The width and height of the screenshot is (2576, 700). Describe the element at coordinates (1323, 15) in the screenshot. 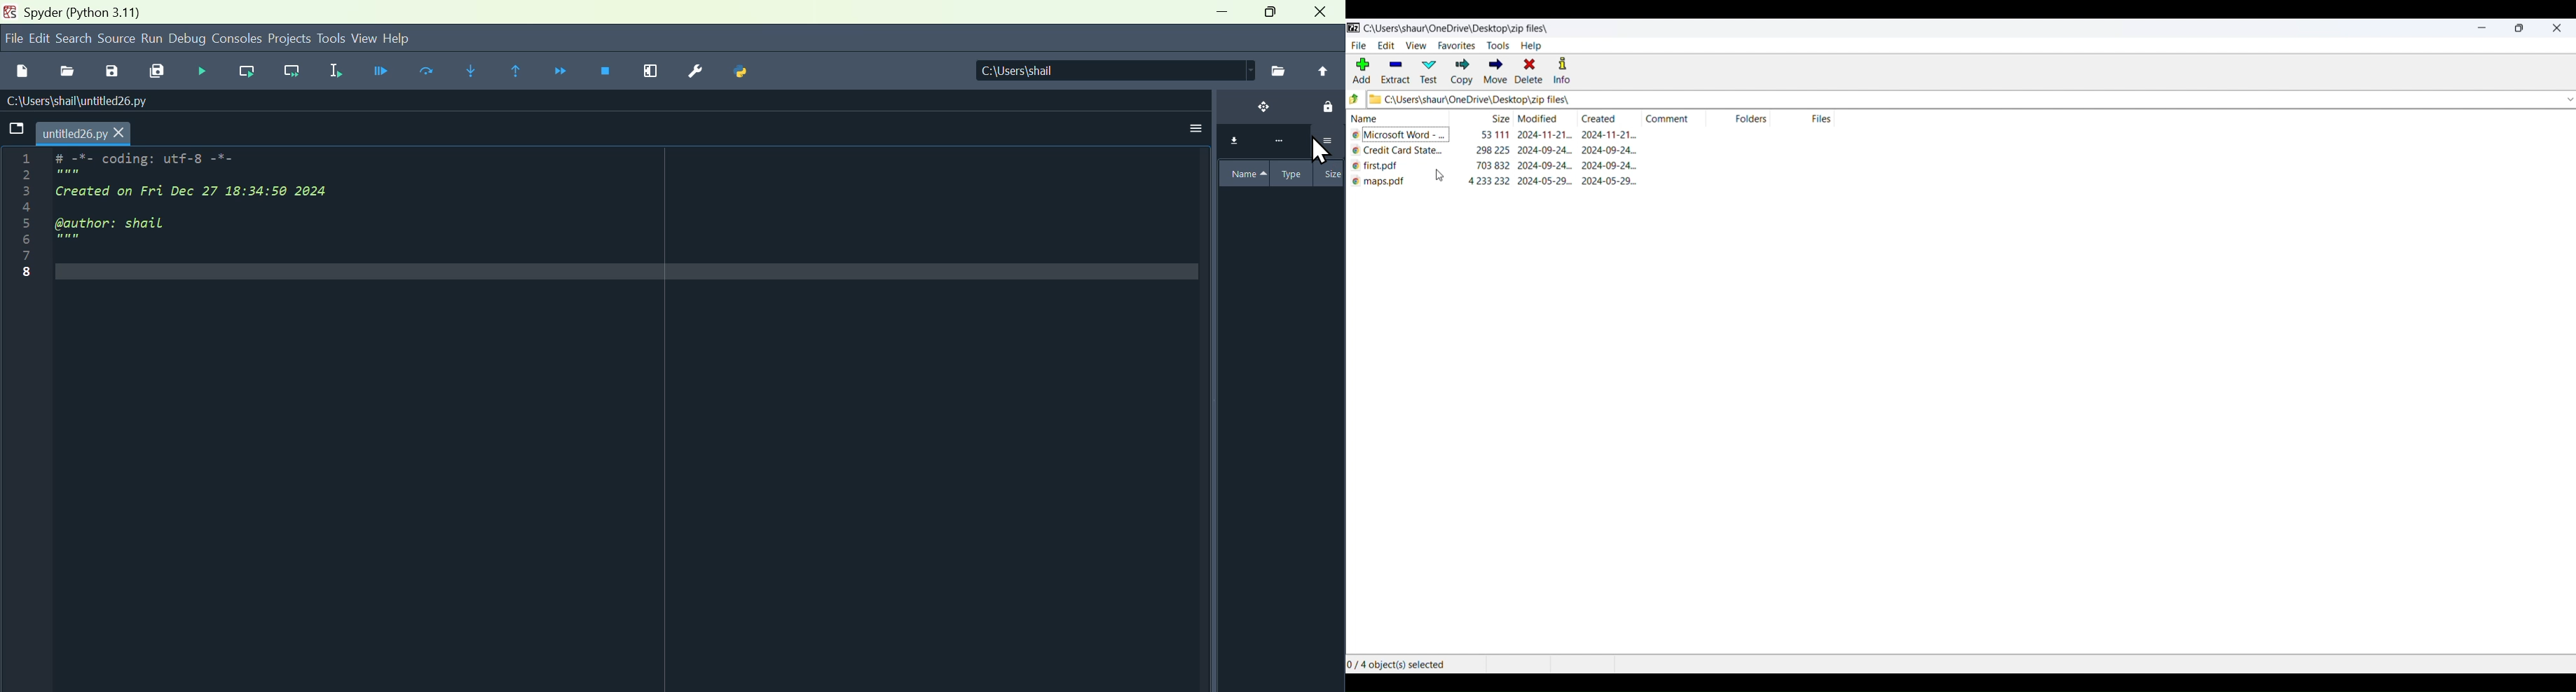

I see `close` at that location.